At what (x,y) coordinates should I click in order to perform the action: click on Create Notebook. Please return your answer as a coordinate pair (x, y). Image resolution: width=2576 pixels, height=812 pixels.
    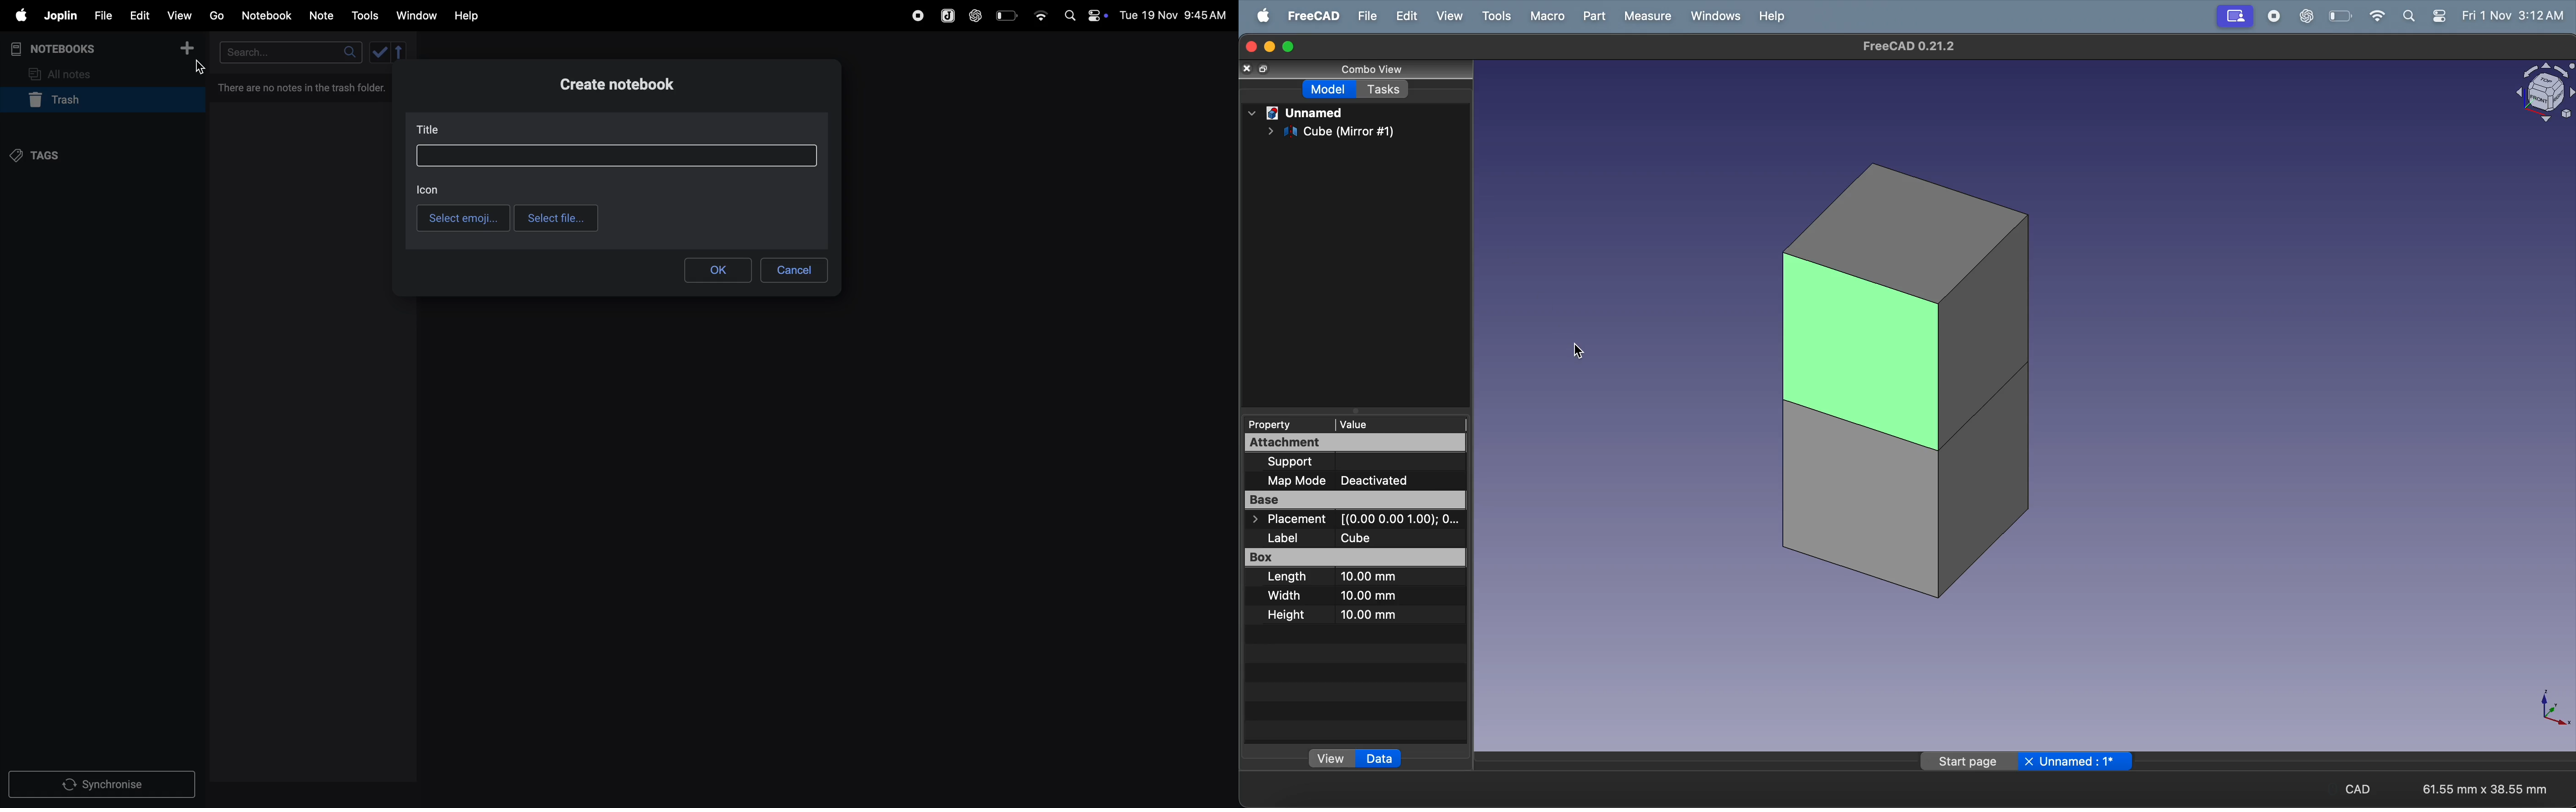
    Looking at the image, I should click on (622, 86).